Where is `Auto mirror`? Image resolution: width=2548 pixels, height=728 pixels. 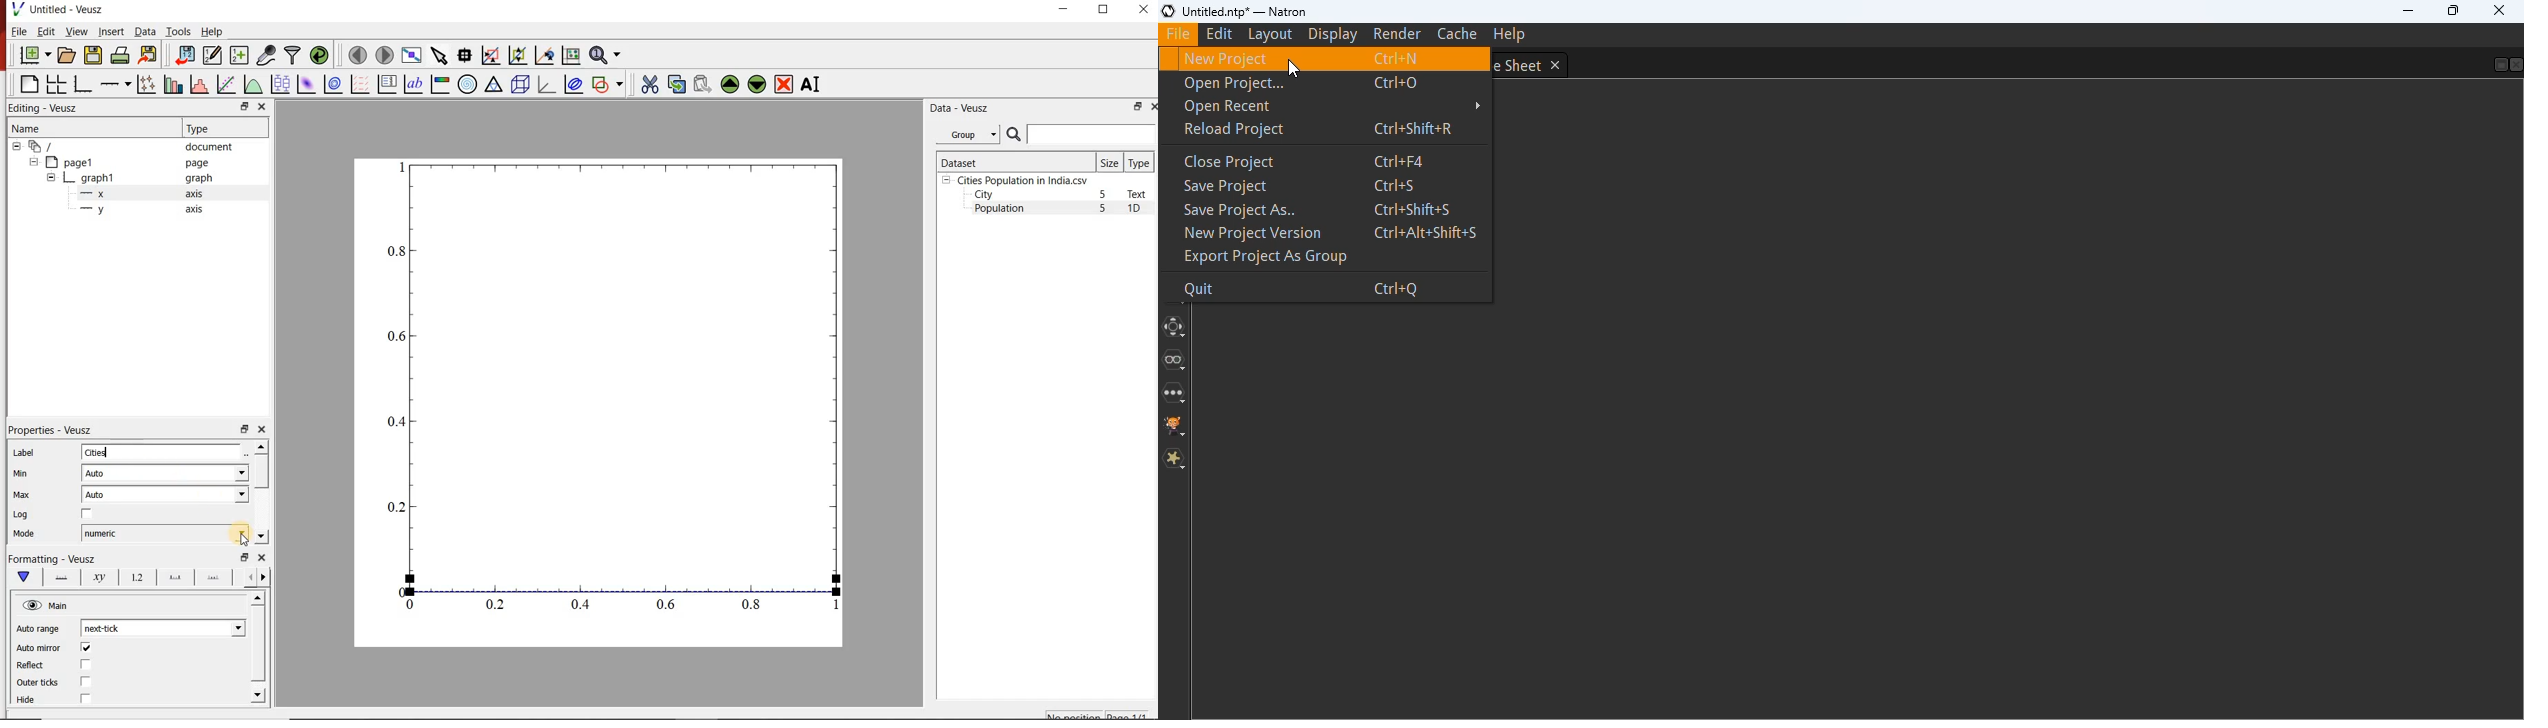 Auto mirror is located at coordinates (40, 647).